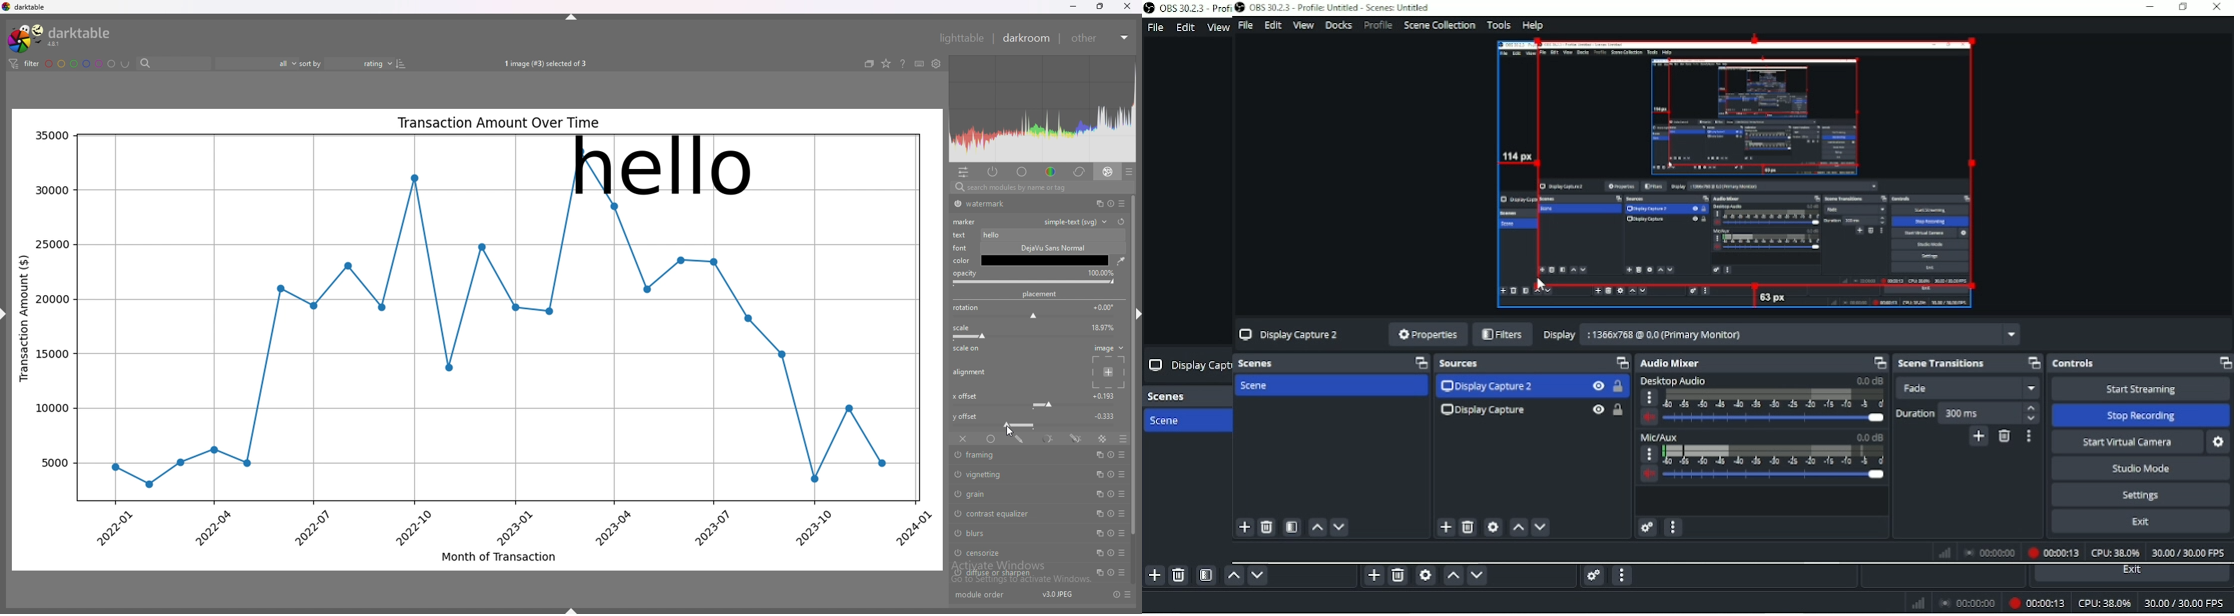 The image size is (2240, 616). What do you see at coordinates (1110, 494) in the screenshot?
I see `reset` at bounding box center [1110, 494].